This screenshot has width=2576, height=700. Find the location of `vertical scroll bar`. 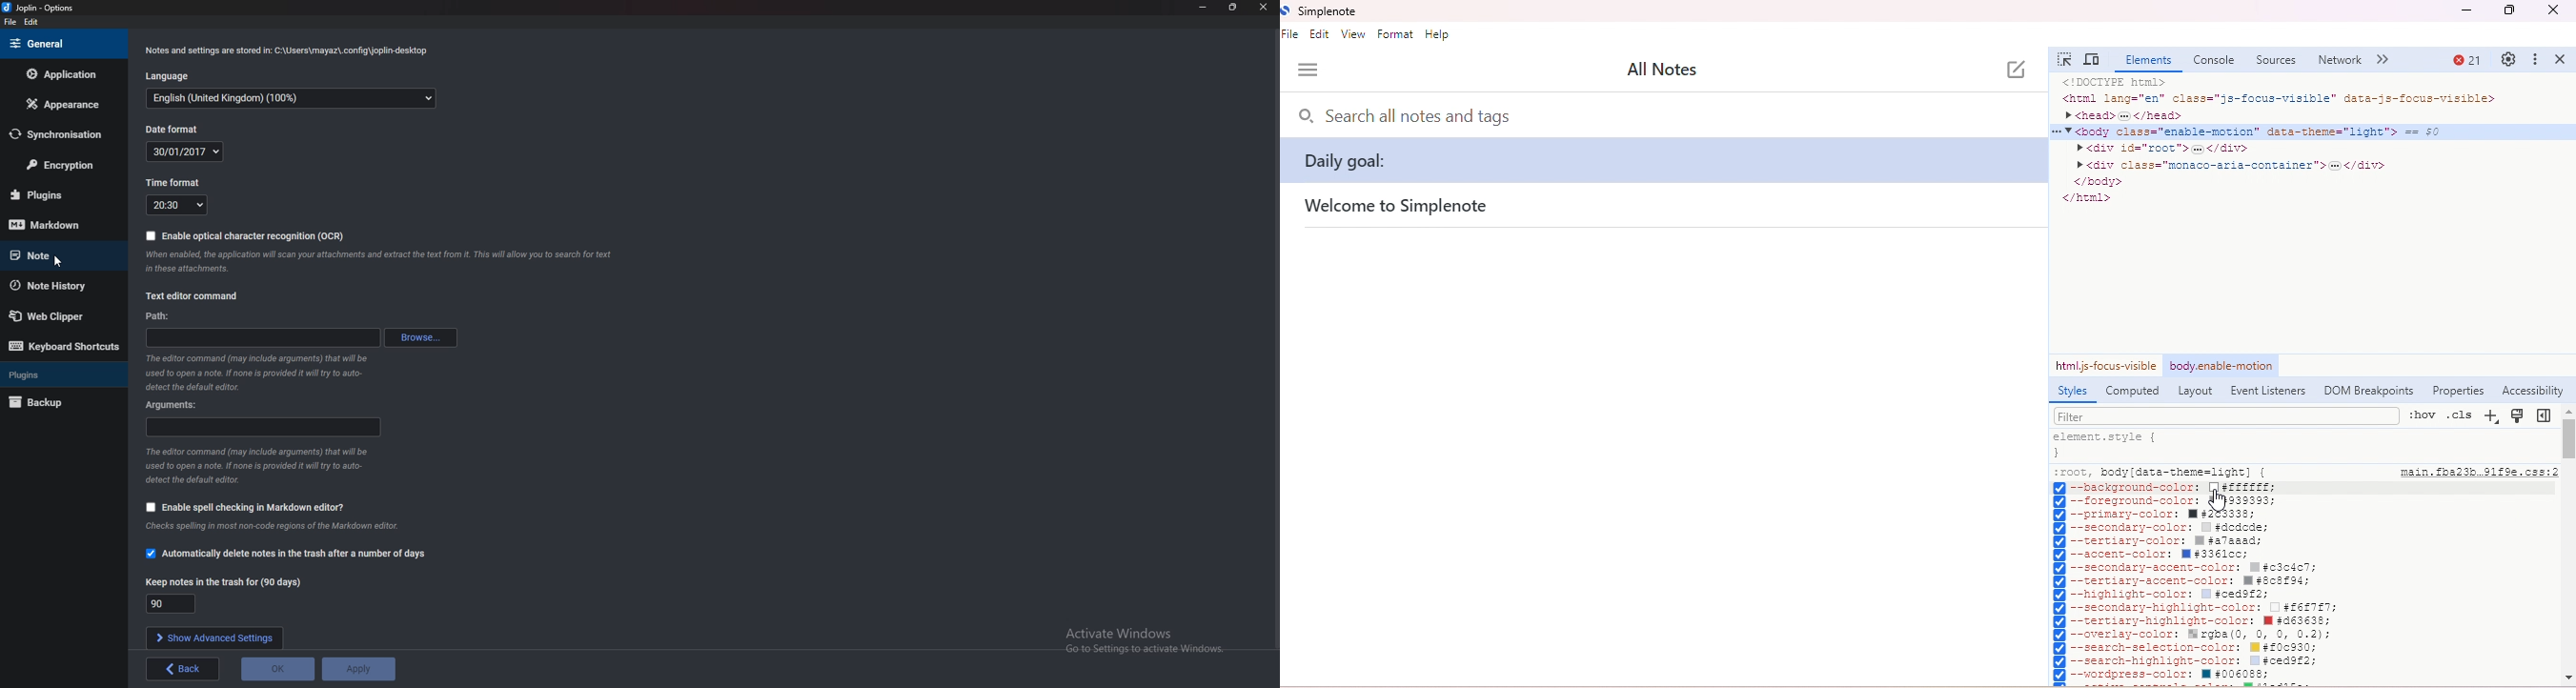

vertical scroll bar is located at coordinates (2568, 436).